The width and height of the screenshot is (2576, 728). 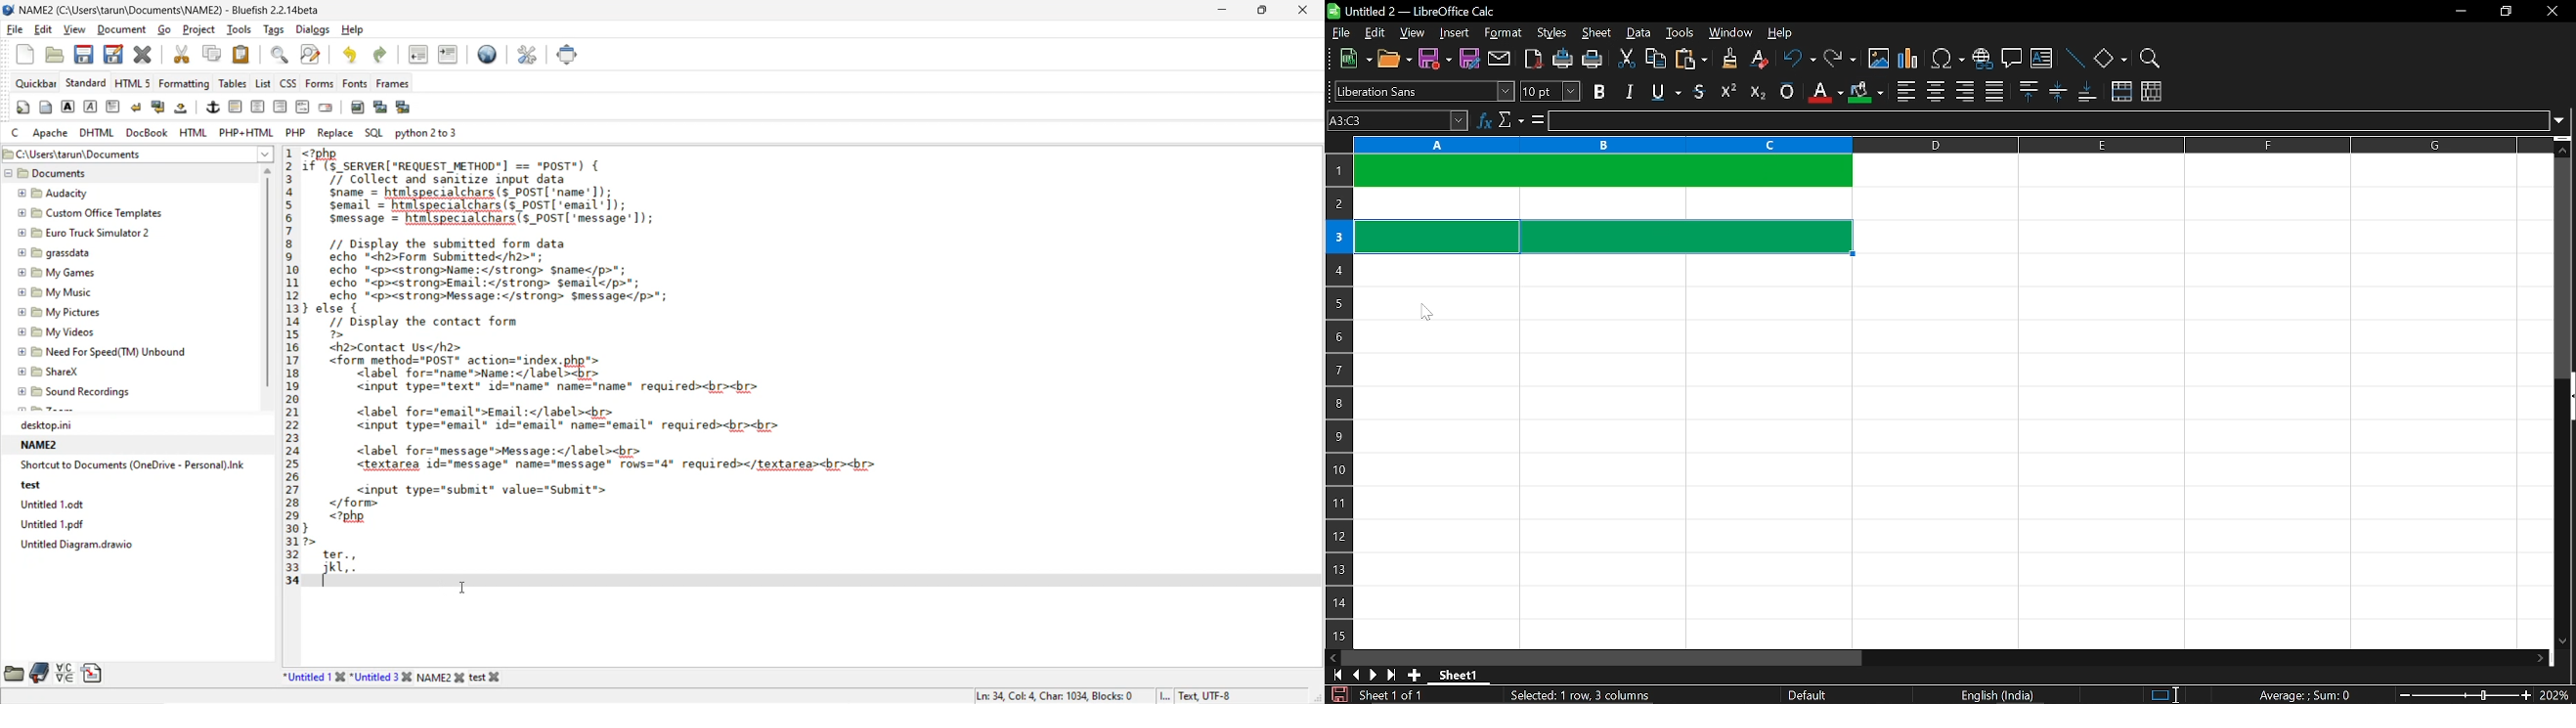 What do you see at coordinates (1459, 675) in the screenshot?
I see `Sheet 1` at bounding box center [1459, 675].